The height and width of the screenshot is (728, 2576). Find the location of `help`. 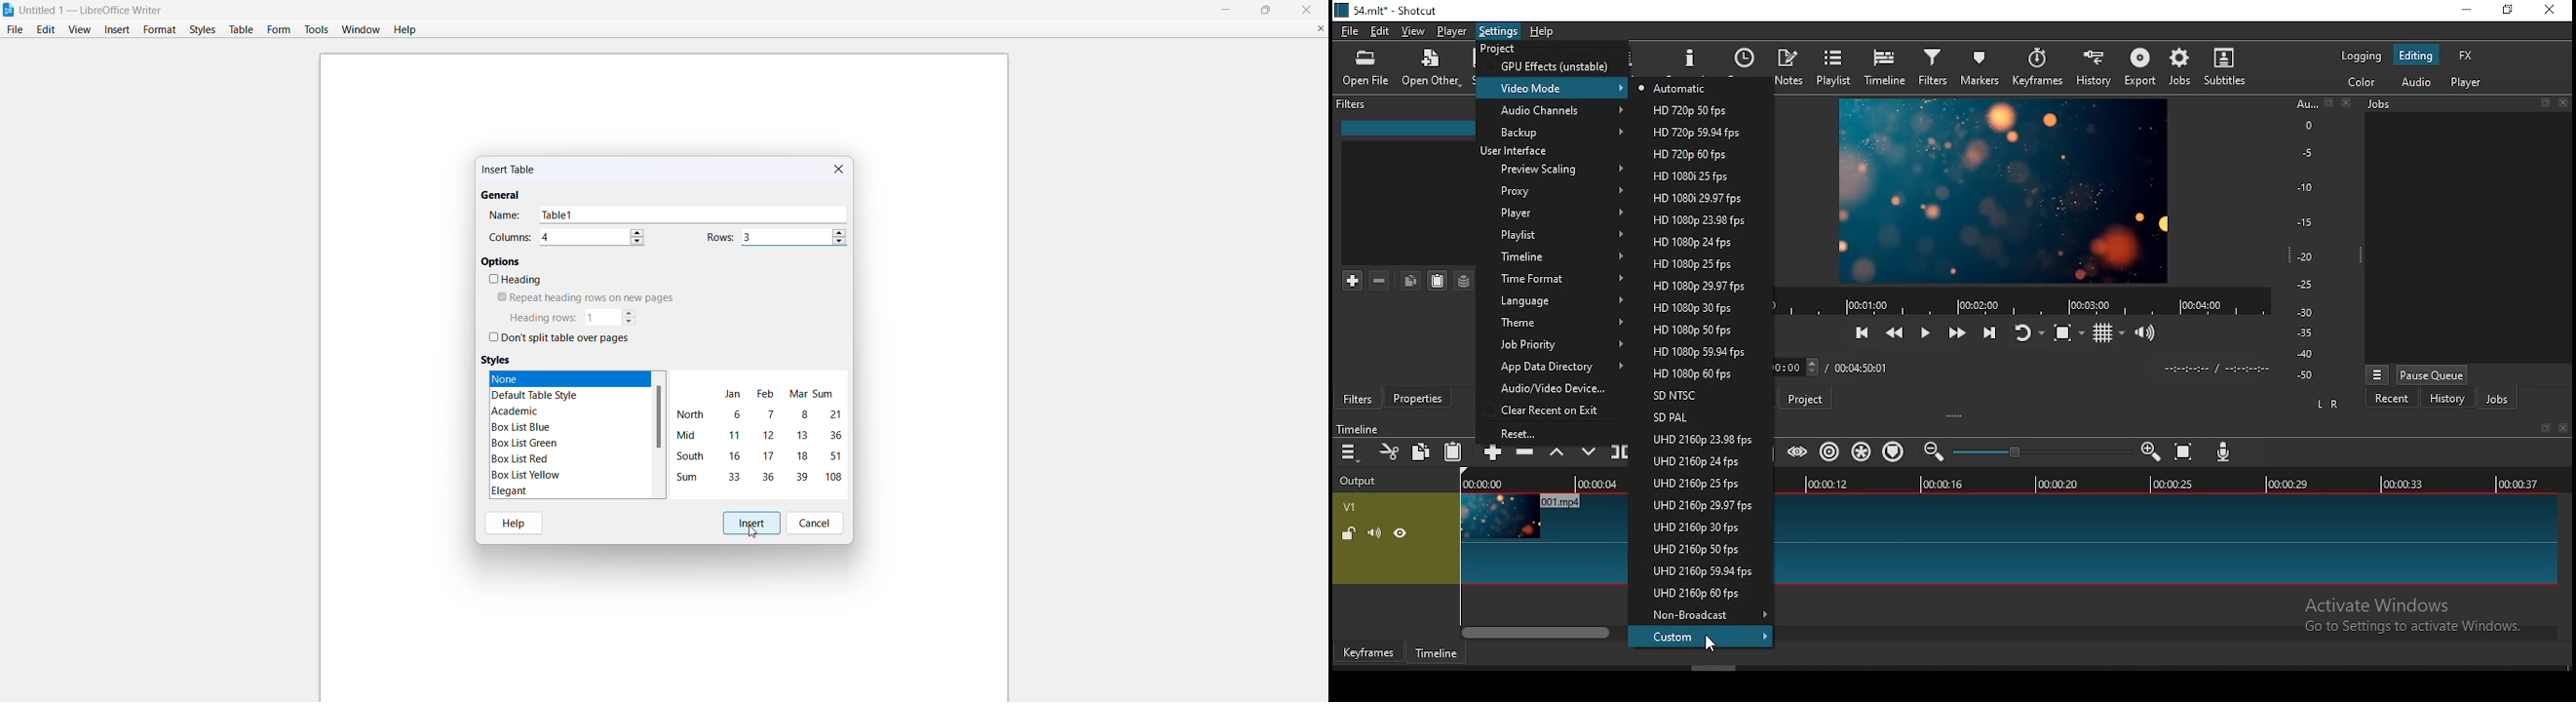

help is located at coordinates (516, 521).